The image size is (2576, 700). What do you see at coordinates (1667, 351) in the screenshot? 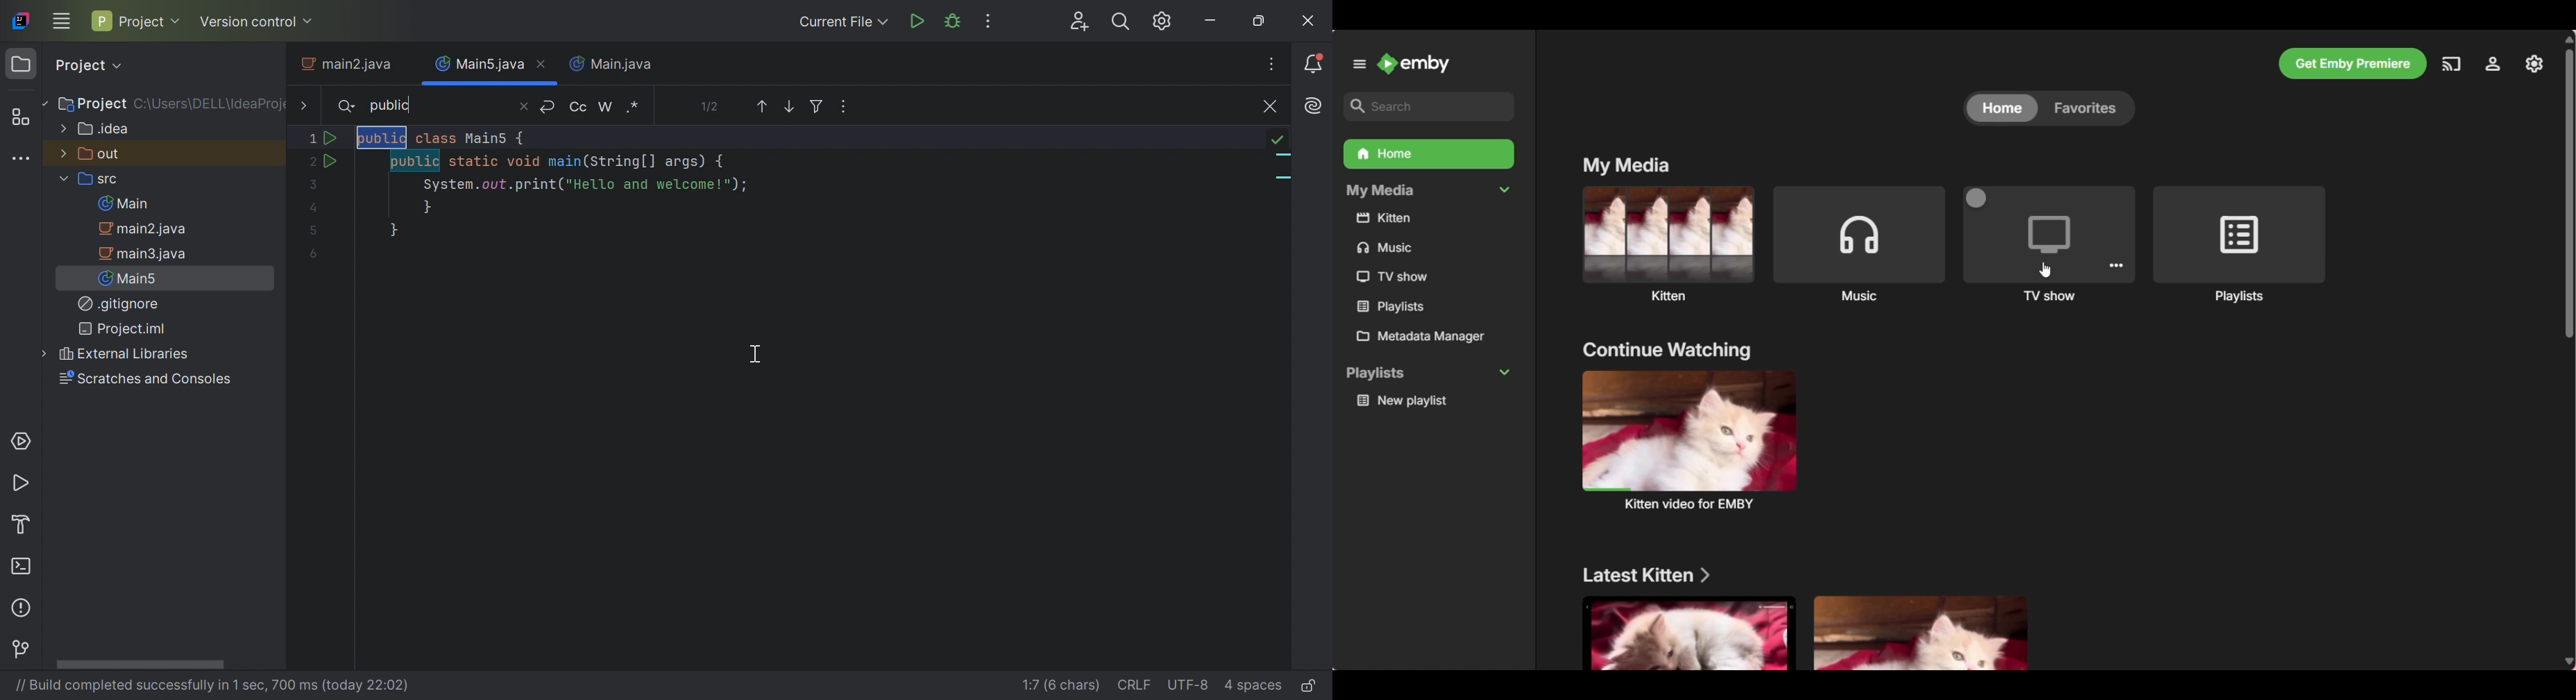
I see `Section title` at bounding box center [1667, 351].